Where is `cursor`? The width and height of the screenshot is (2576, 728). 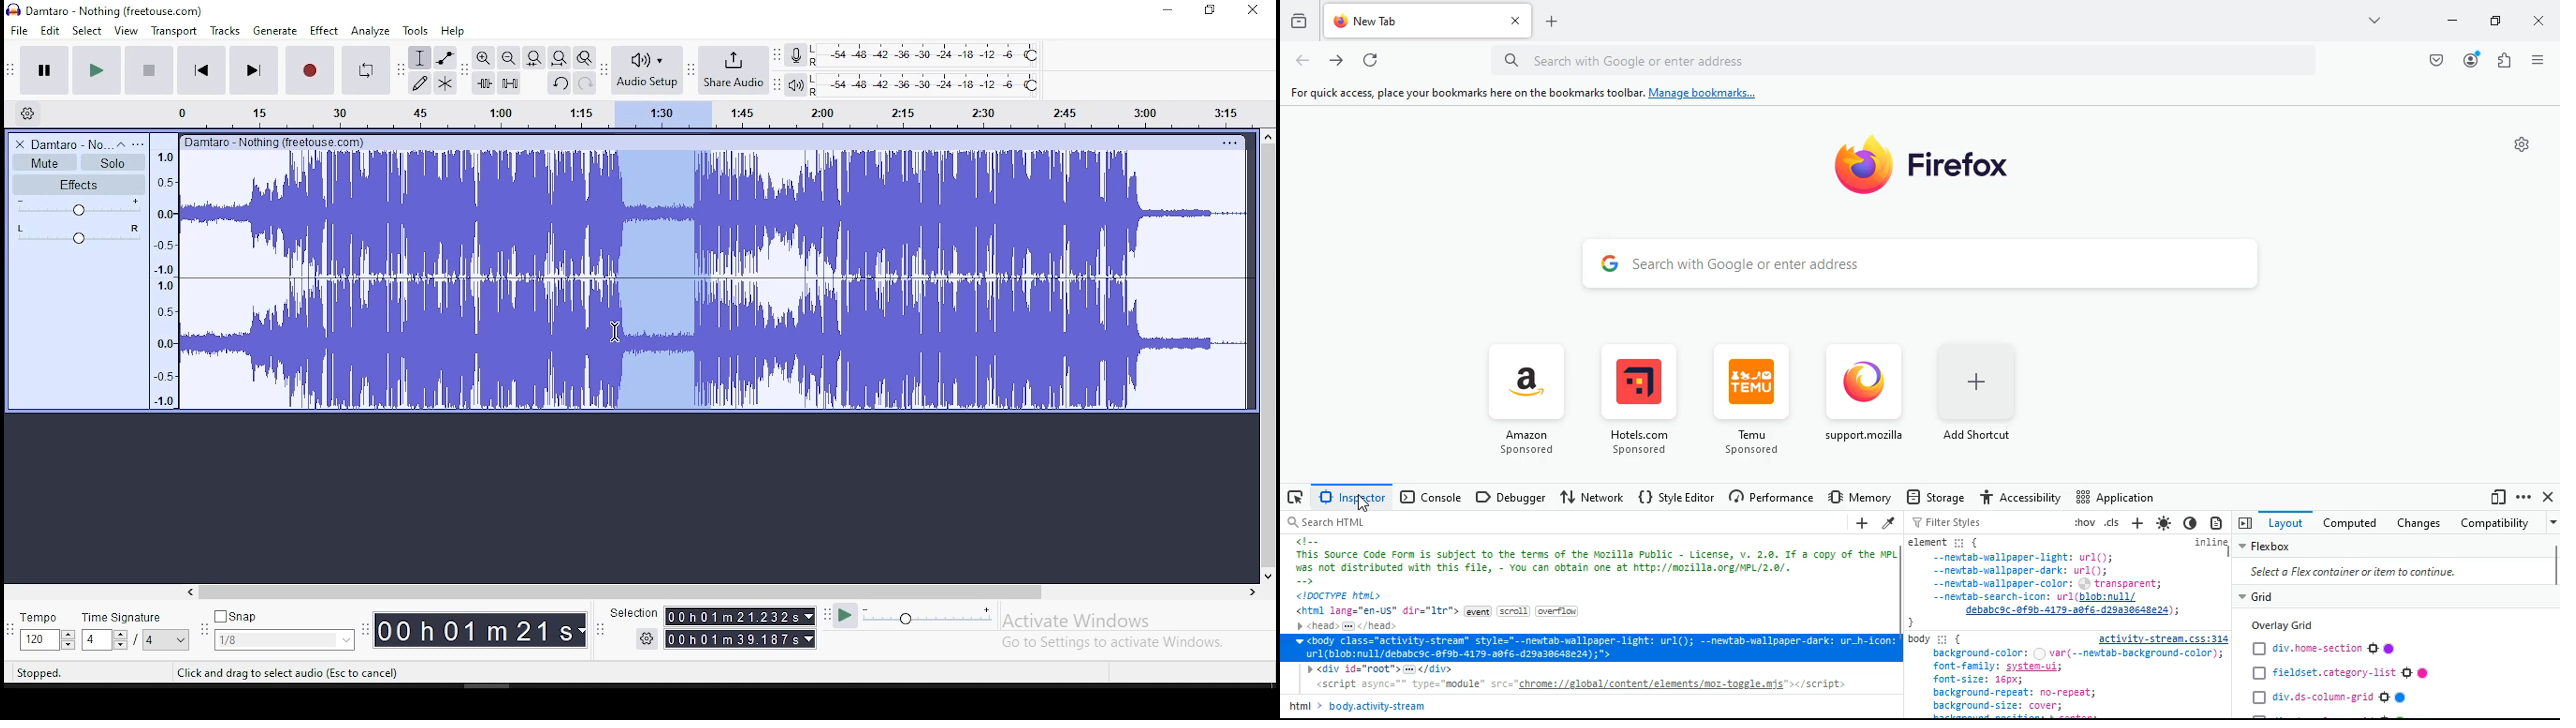
cursor is located at coordinates (1360, 502).